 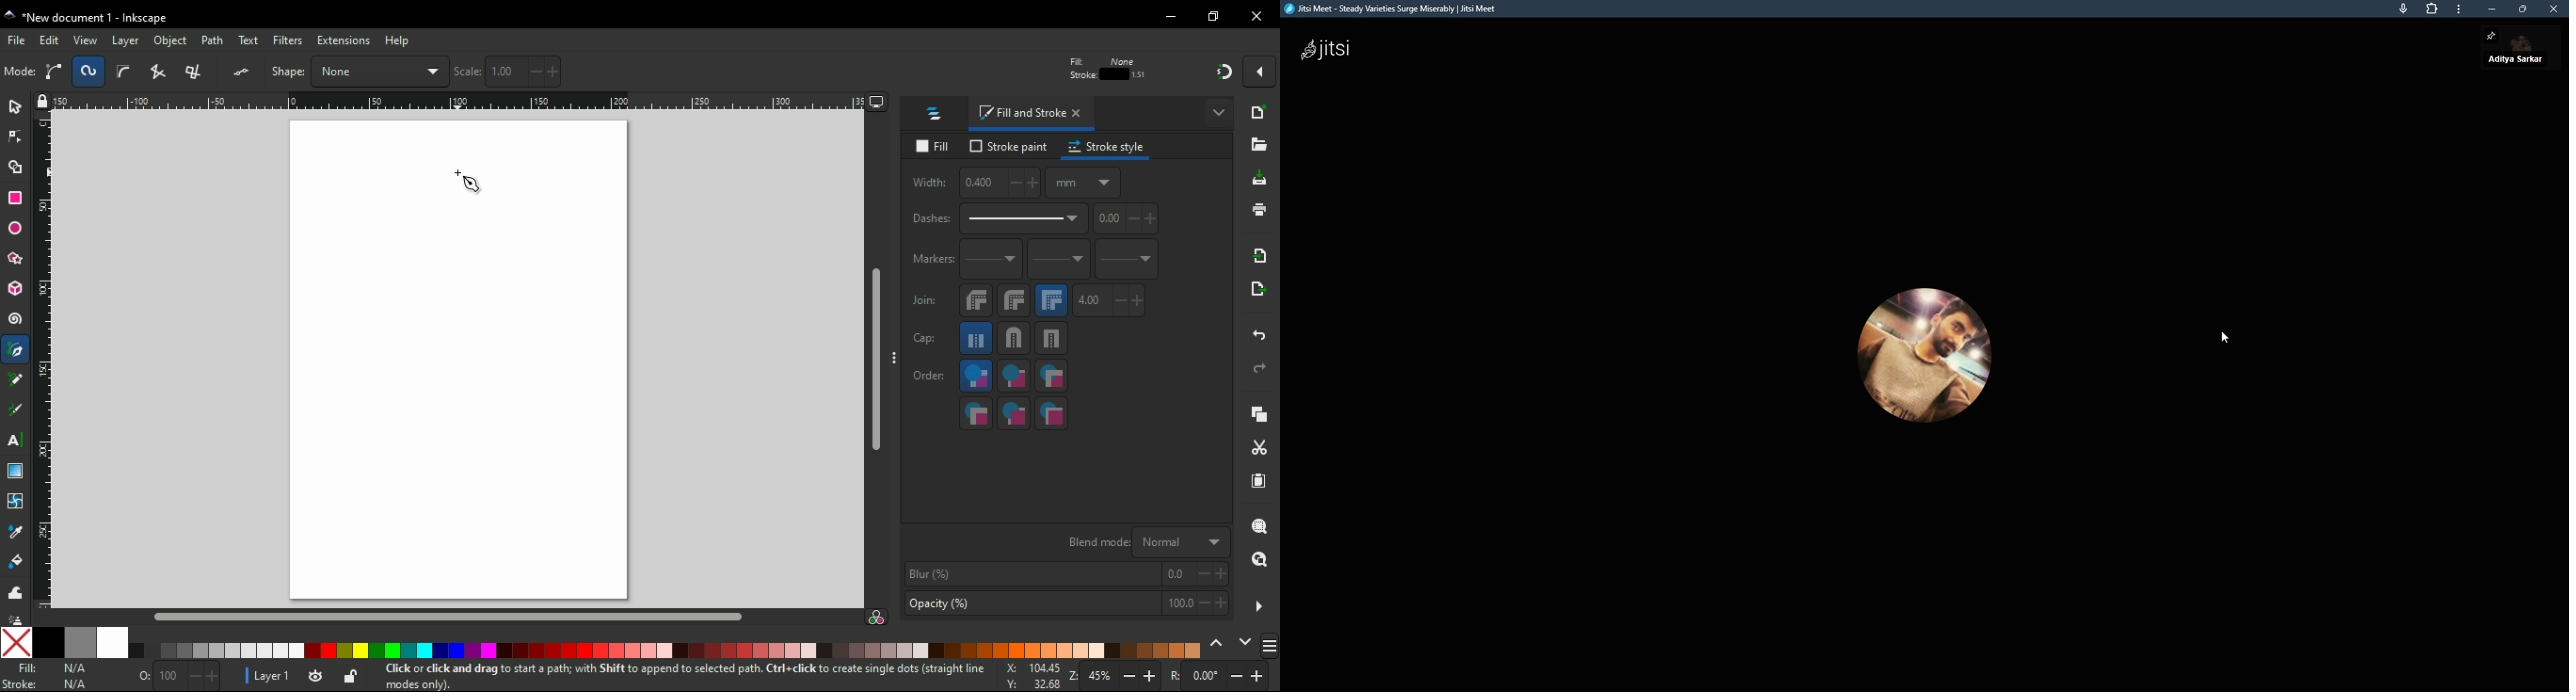 What do you see at coordinates (285, 71) in the screenshot?
I see `object flip  vertical` at bounding box center [285, 71].